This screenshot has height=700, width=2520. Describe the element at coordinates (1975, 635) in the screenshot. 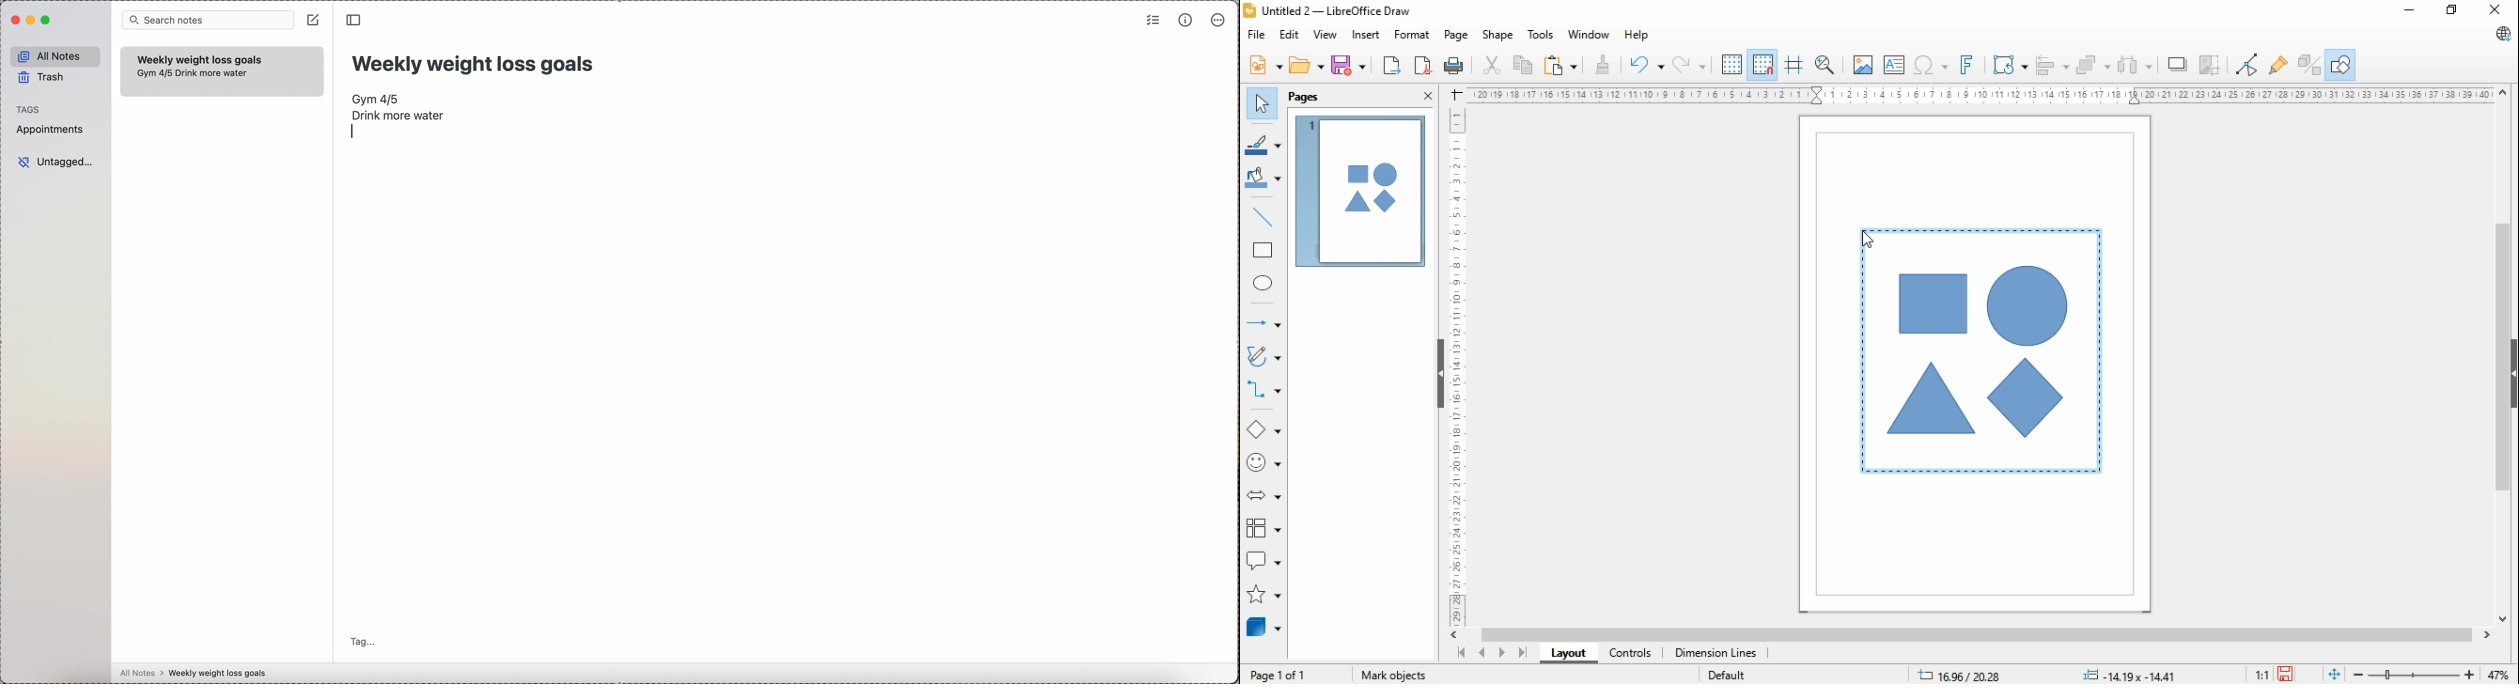

I see `scroll bar` at that location.